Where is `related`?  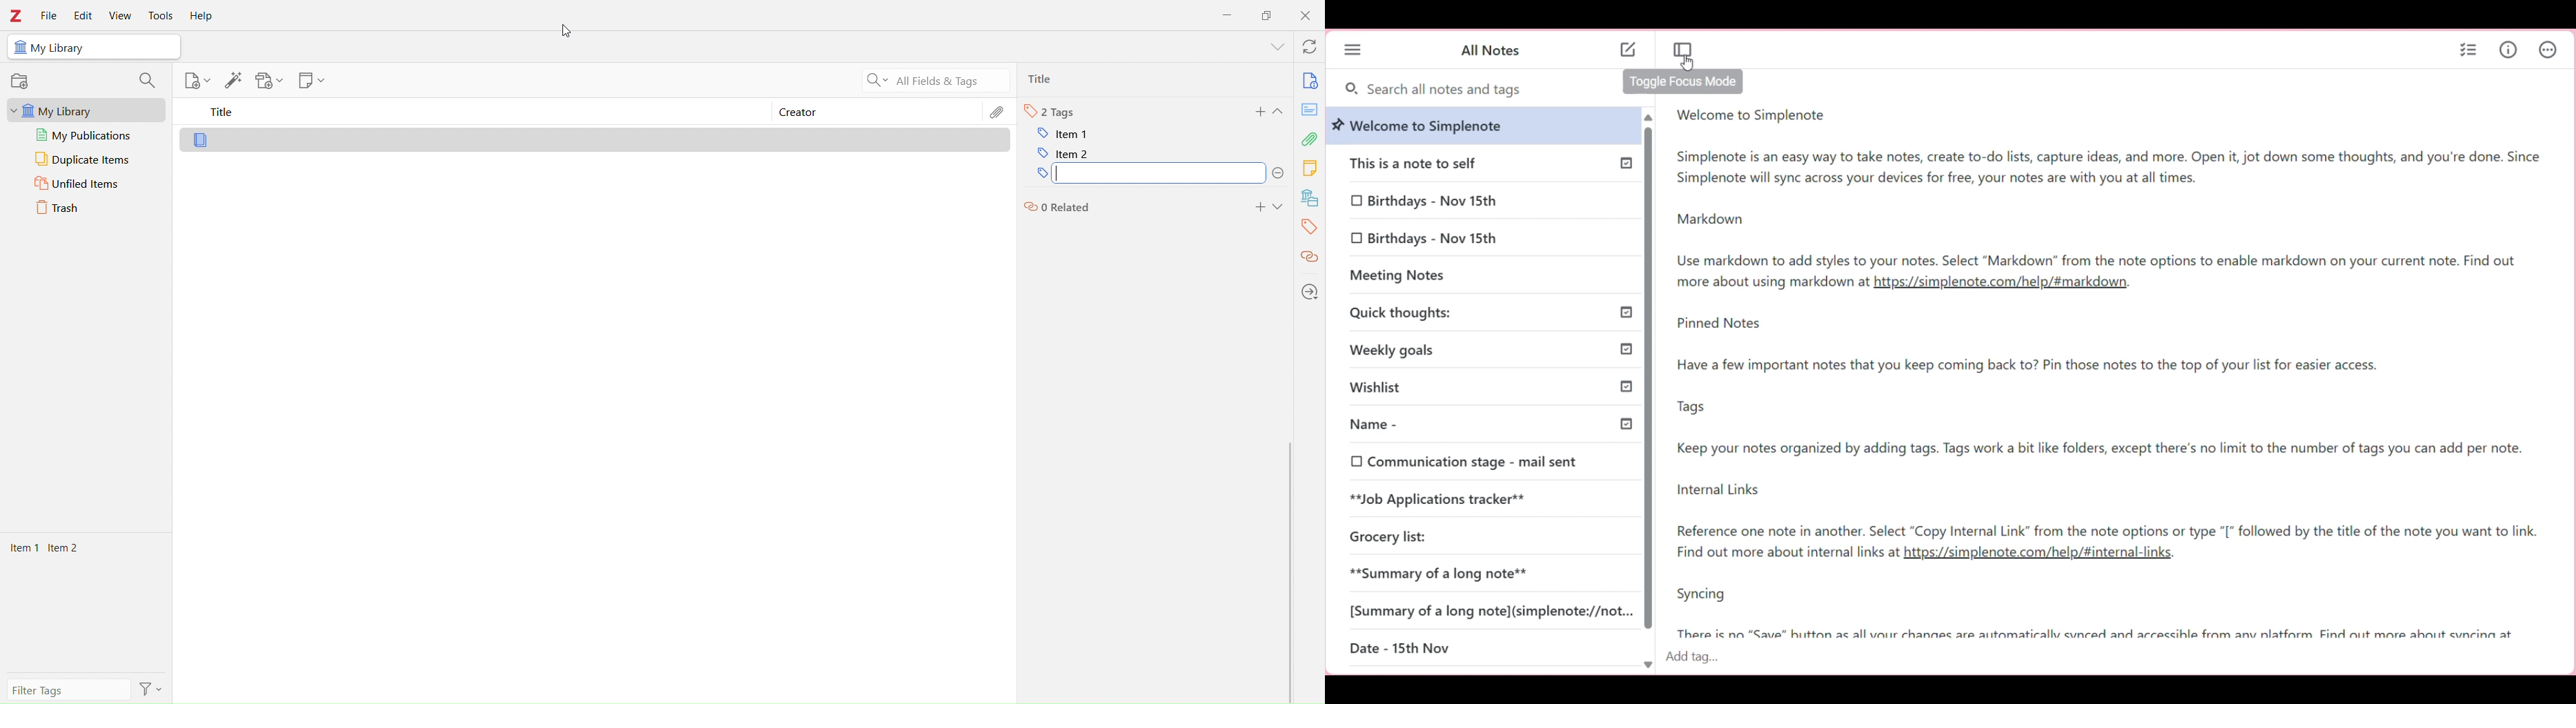 related is located at coordinates (1065, 205).